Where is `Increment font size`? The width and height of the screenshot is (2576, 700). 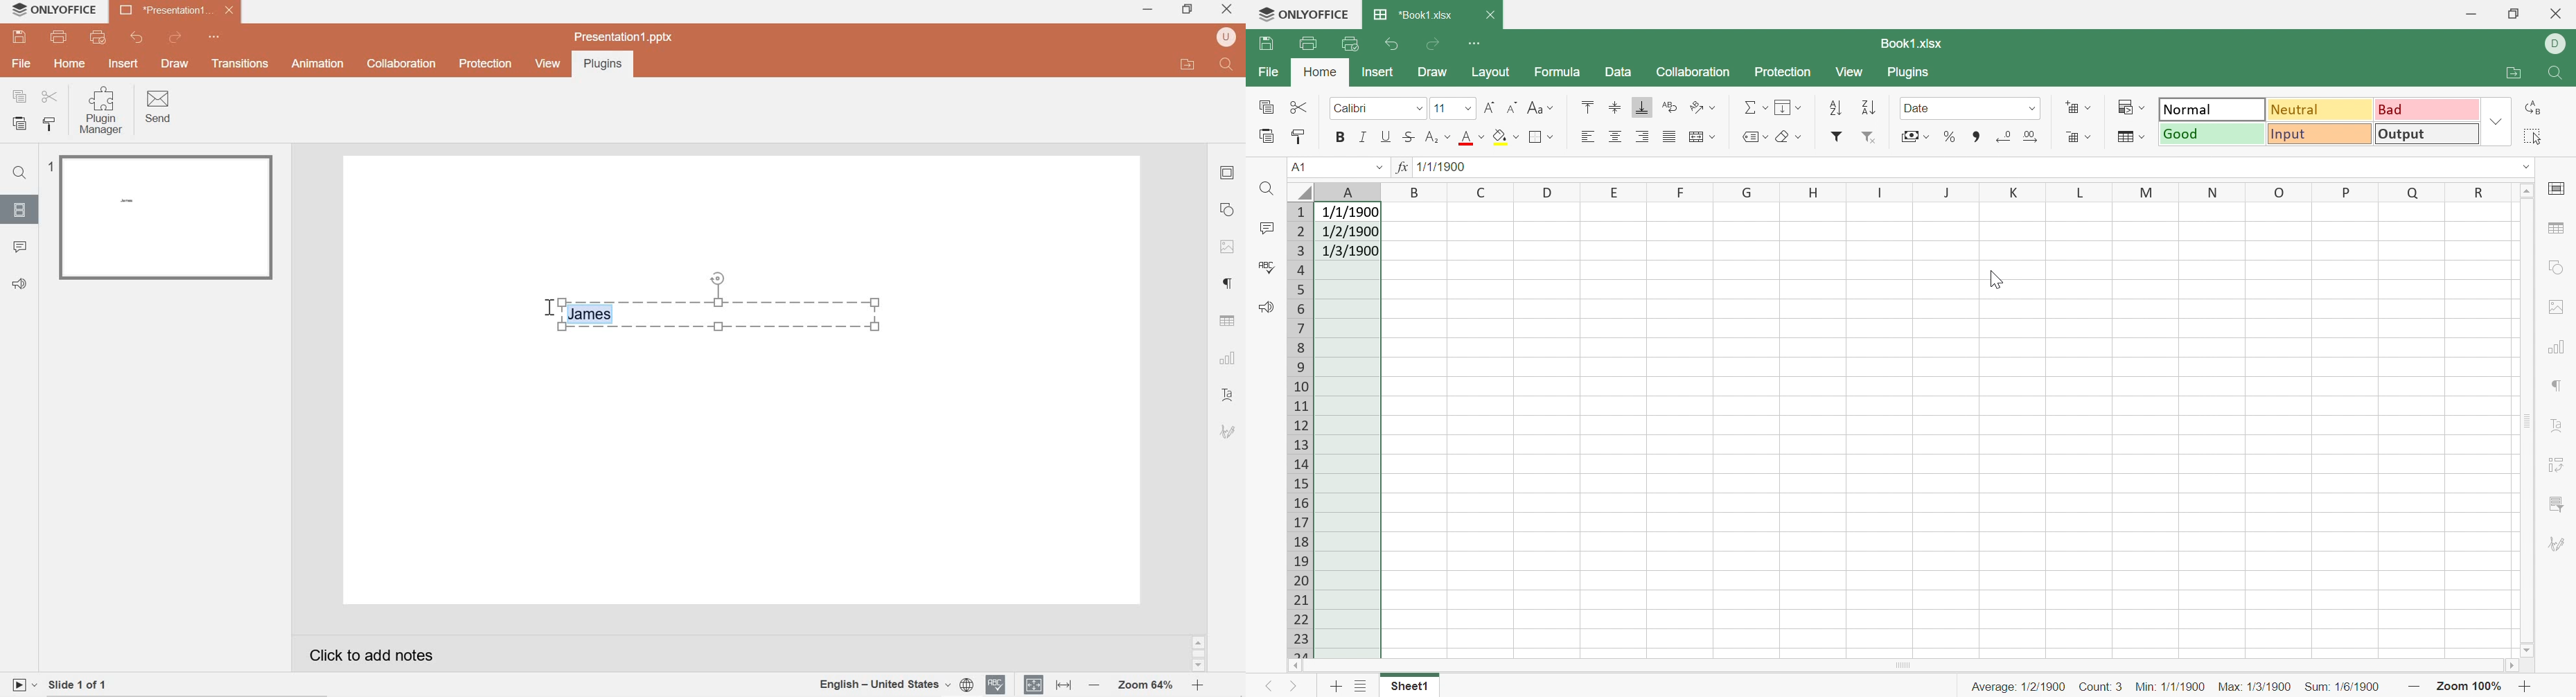 Increment font size is located at coordinates (1490, 107).